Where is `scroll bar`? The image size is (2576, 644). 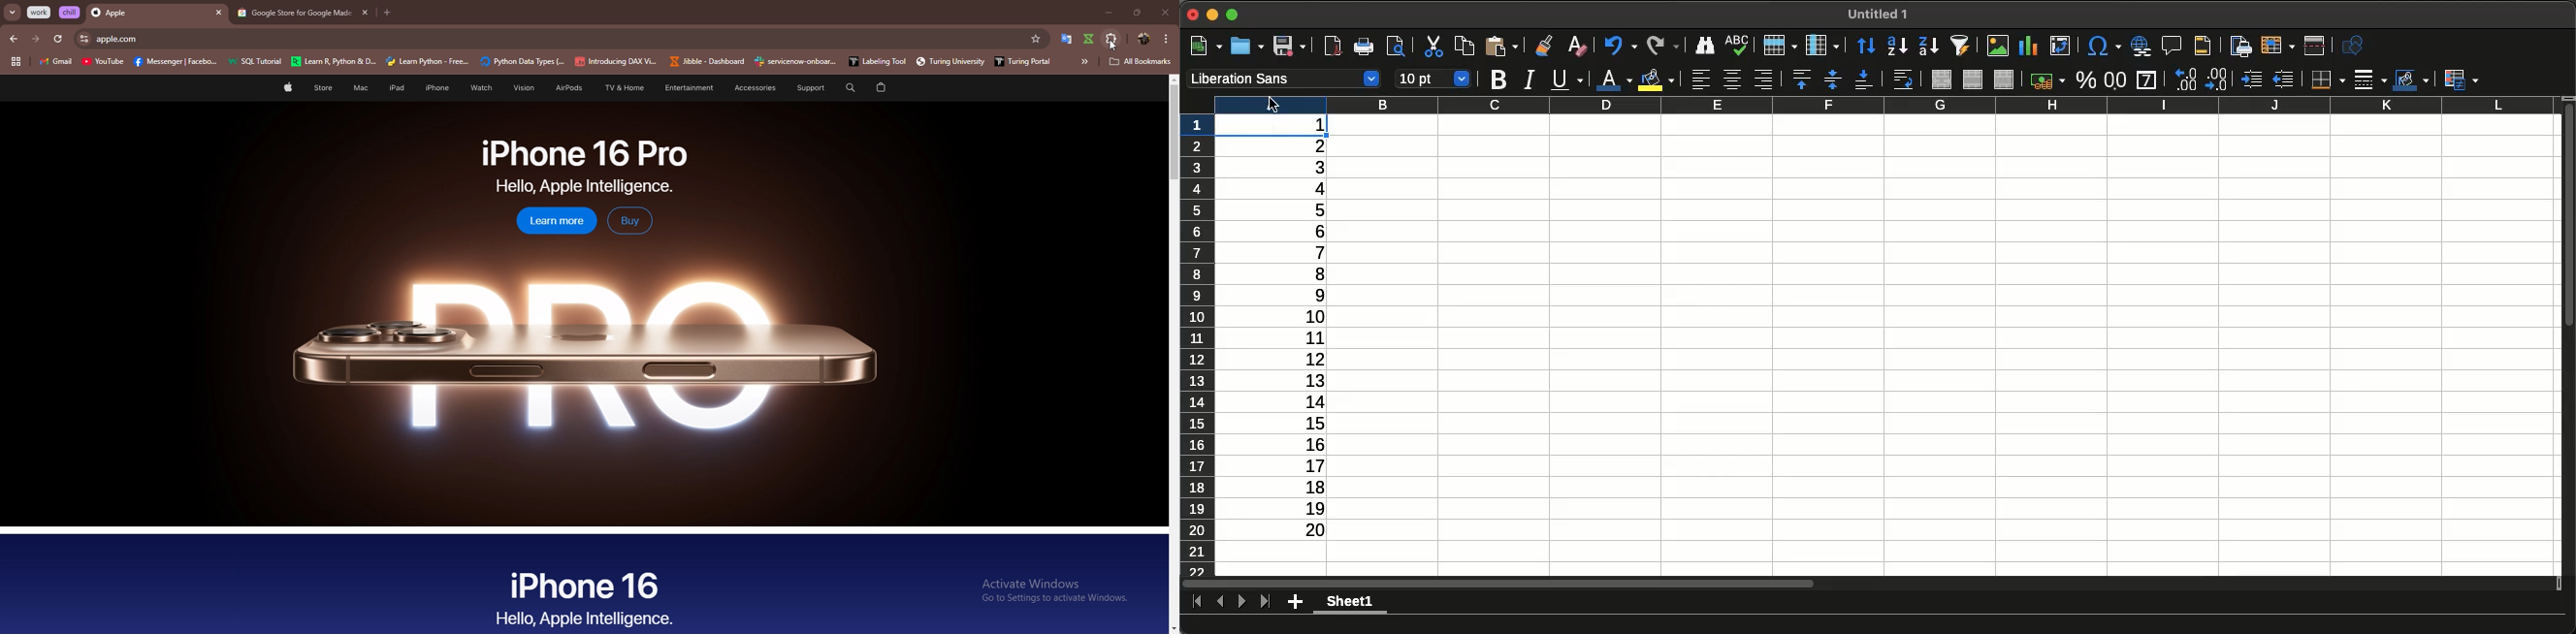 scroll bar is located at coordinates (1175, 353).